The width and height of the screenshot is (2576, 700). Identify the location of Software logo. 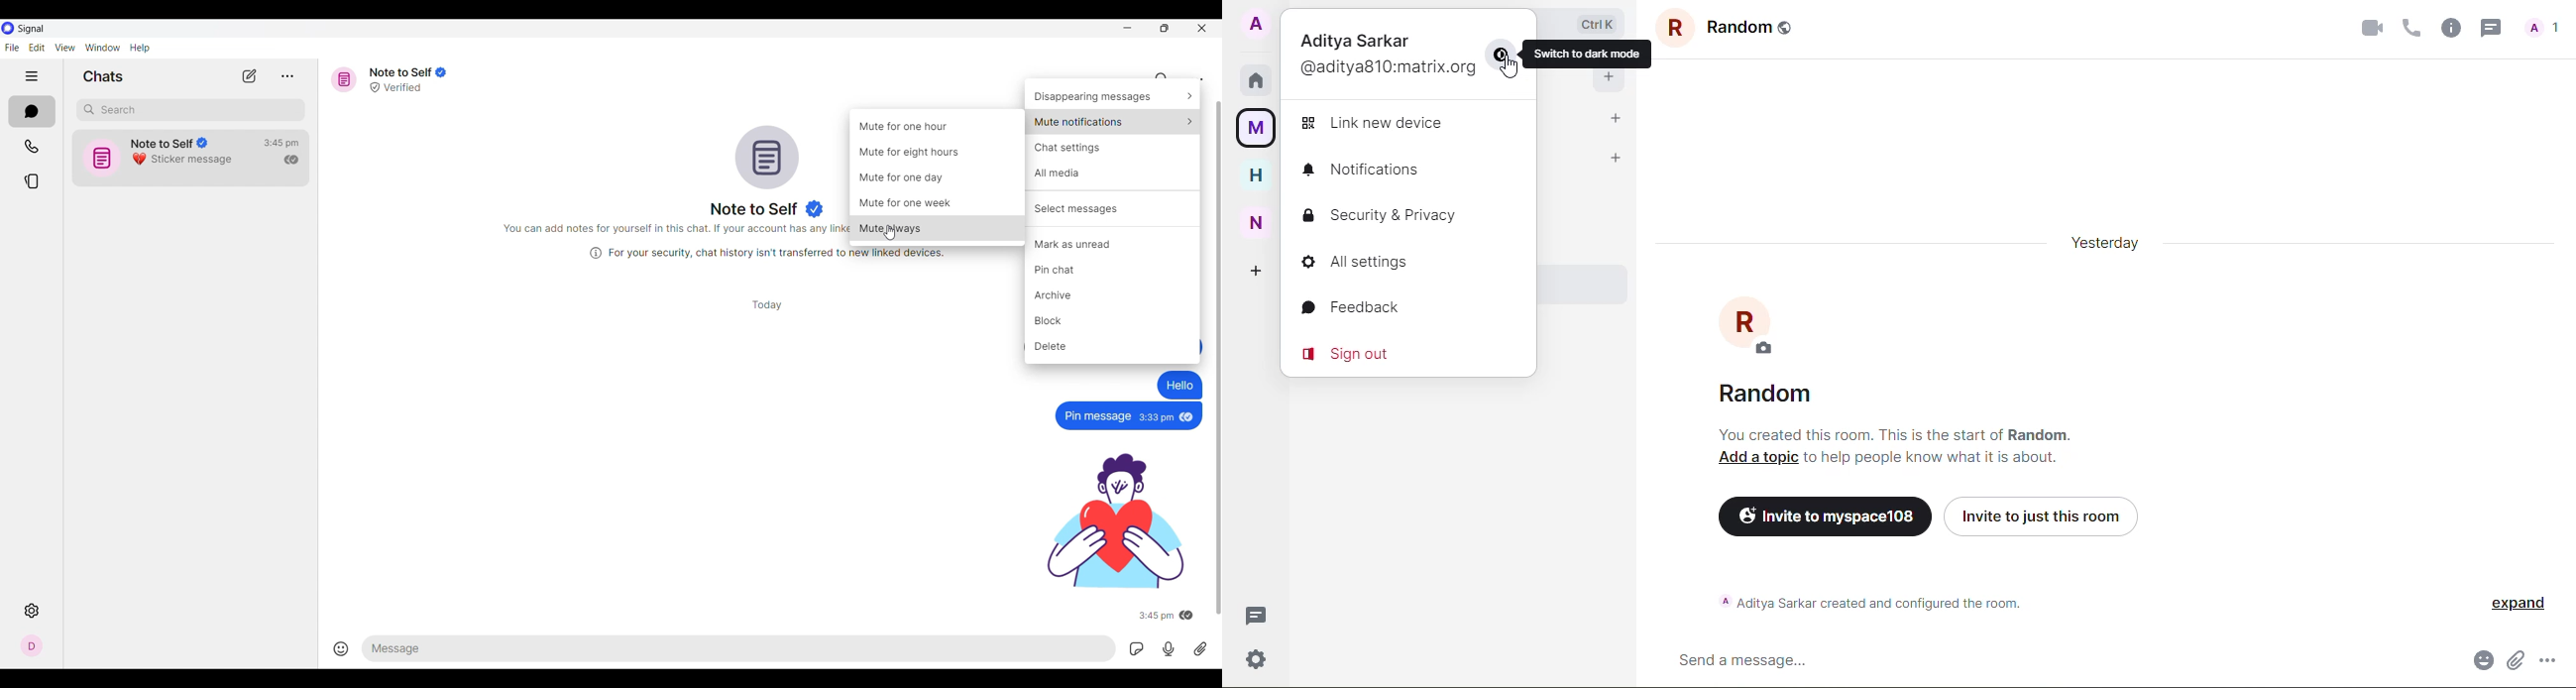
(8, 28).